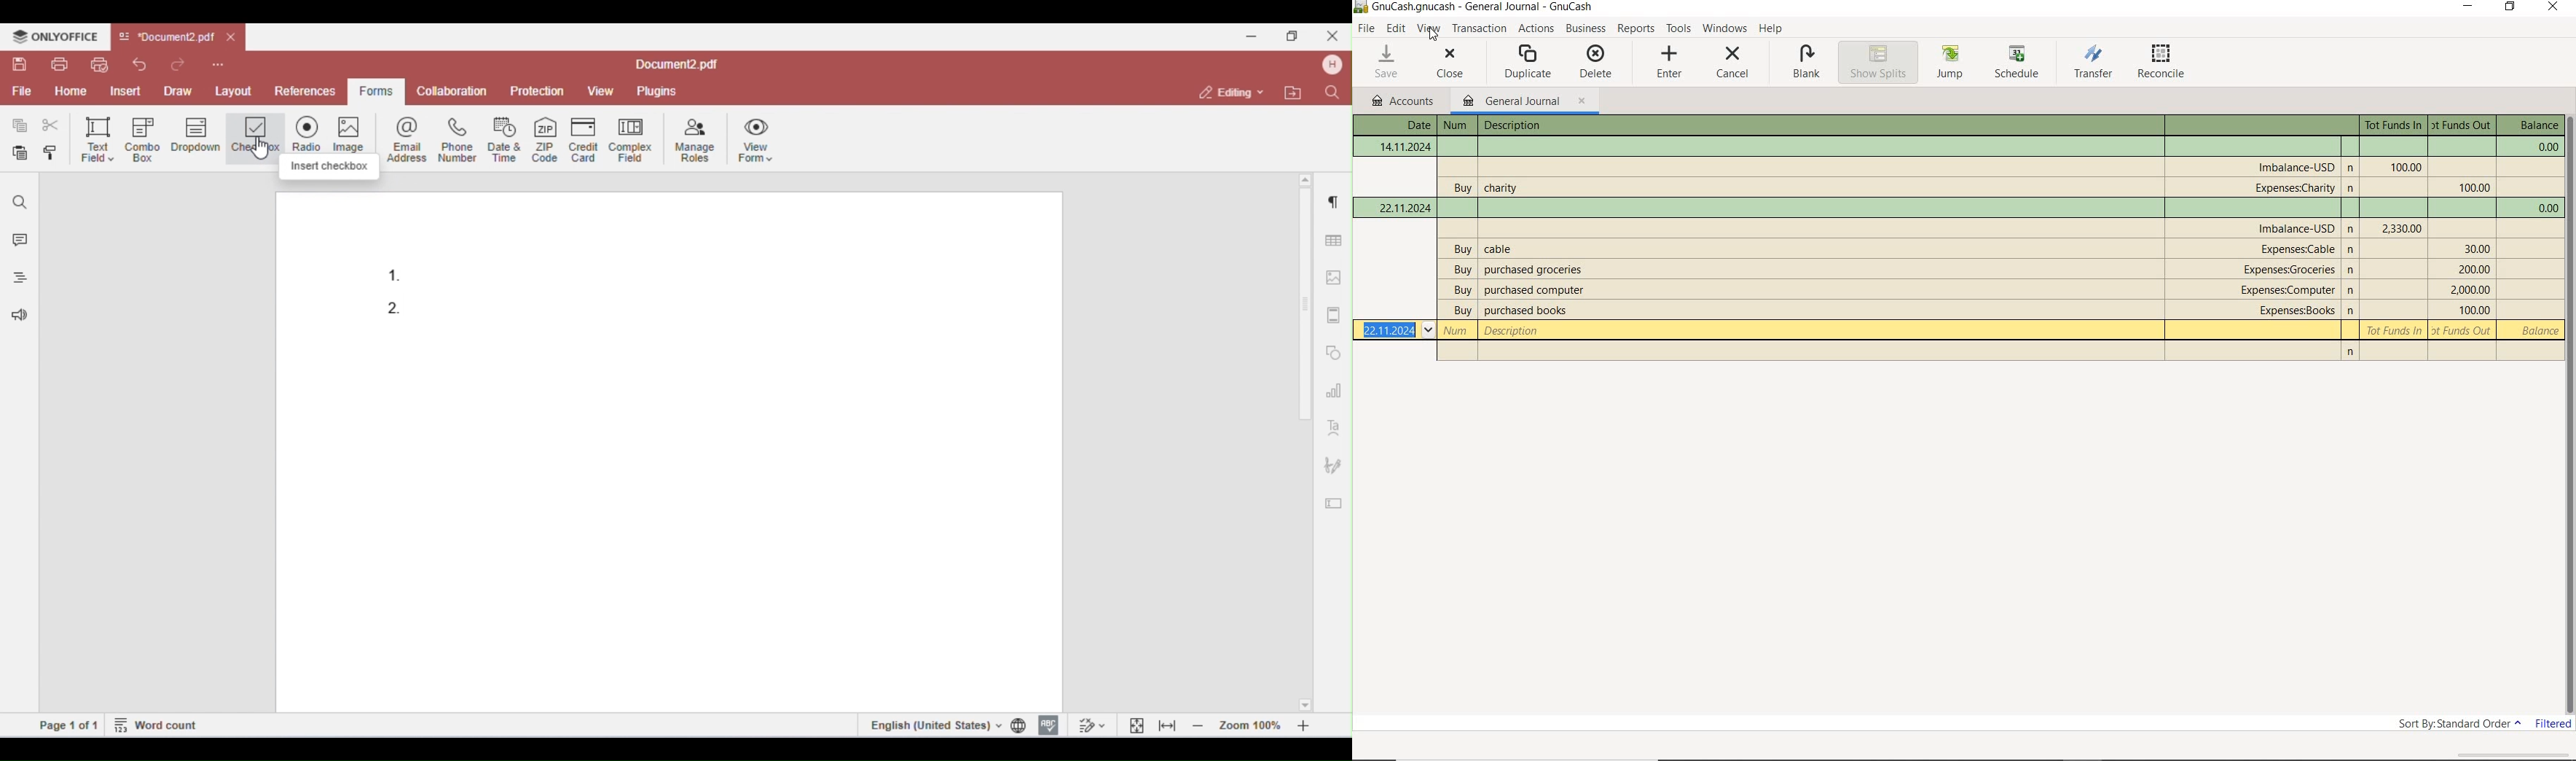 This screenshot has width=2576, height=784. Describe the element at coordinates (1503, 186) in the screenshot. I see `description` at that location.